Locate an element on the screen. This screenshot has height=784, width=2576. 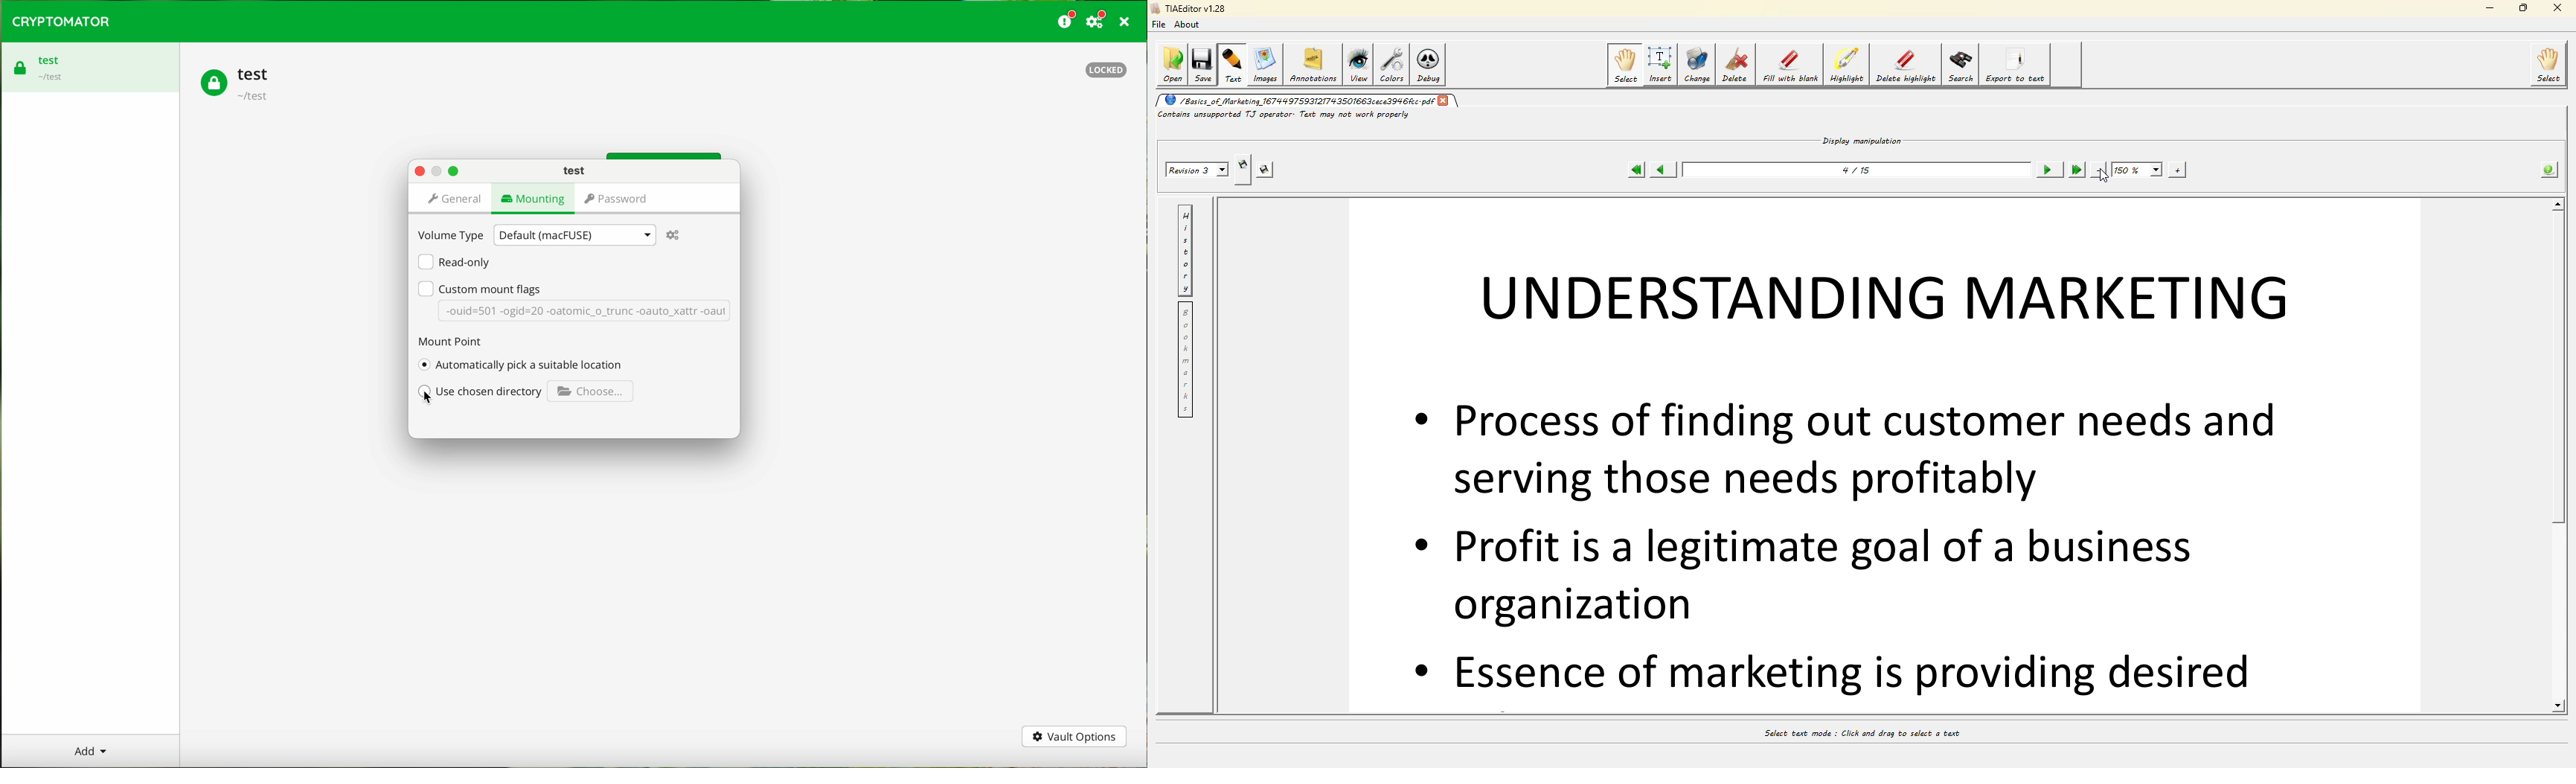
automatically pick a suitable location is located at coordinates (520, 364).